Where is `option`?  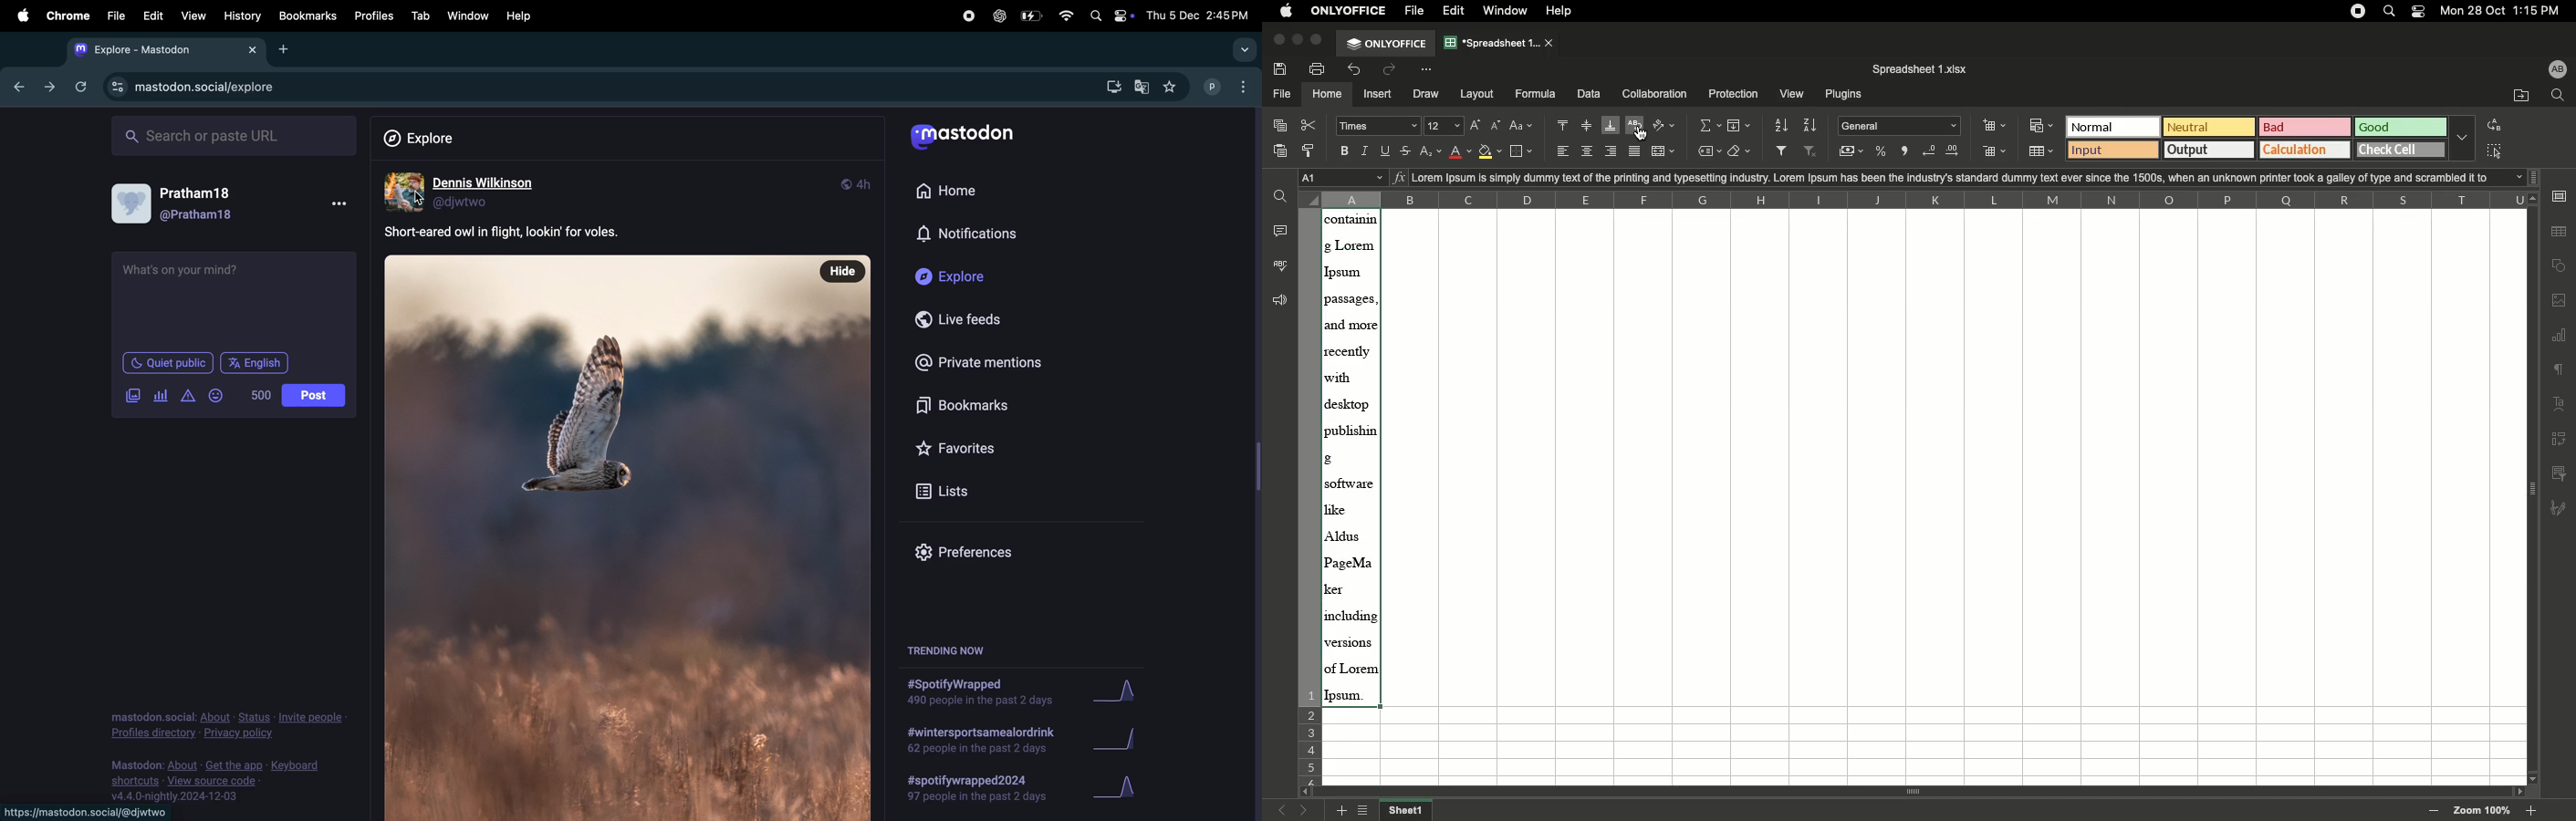
option is located at coordinates (1244, 50).